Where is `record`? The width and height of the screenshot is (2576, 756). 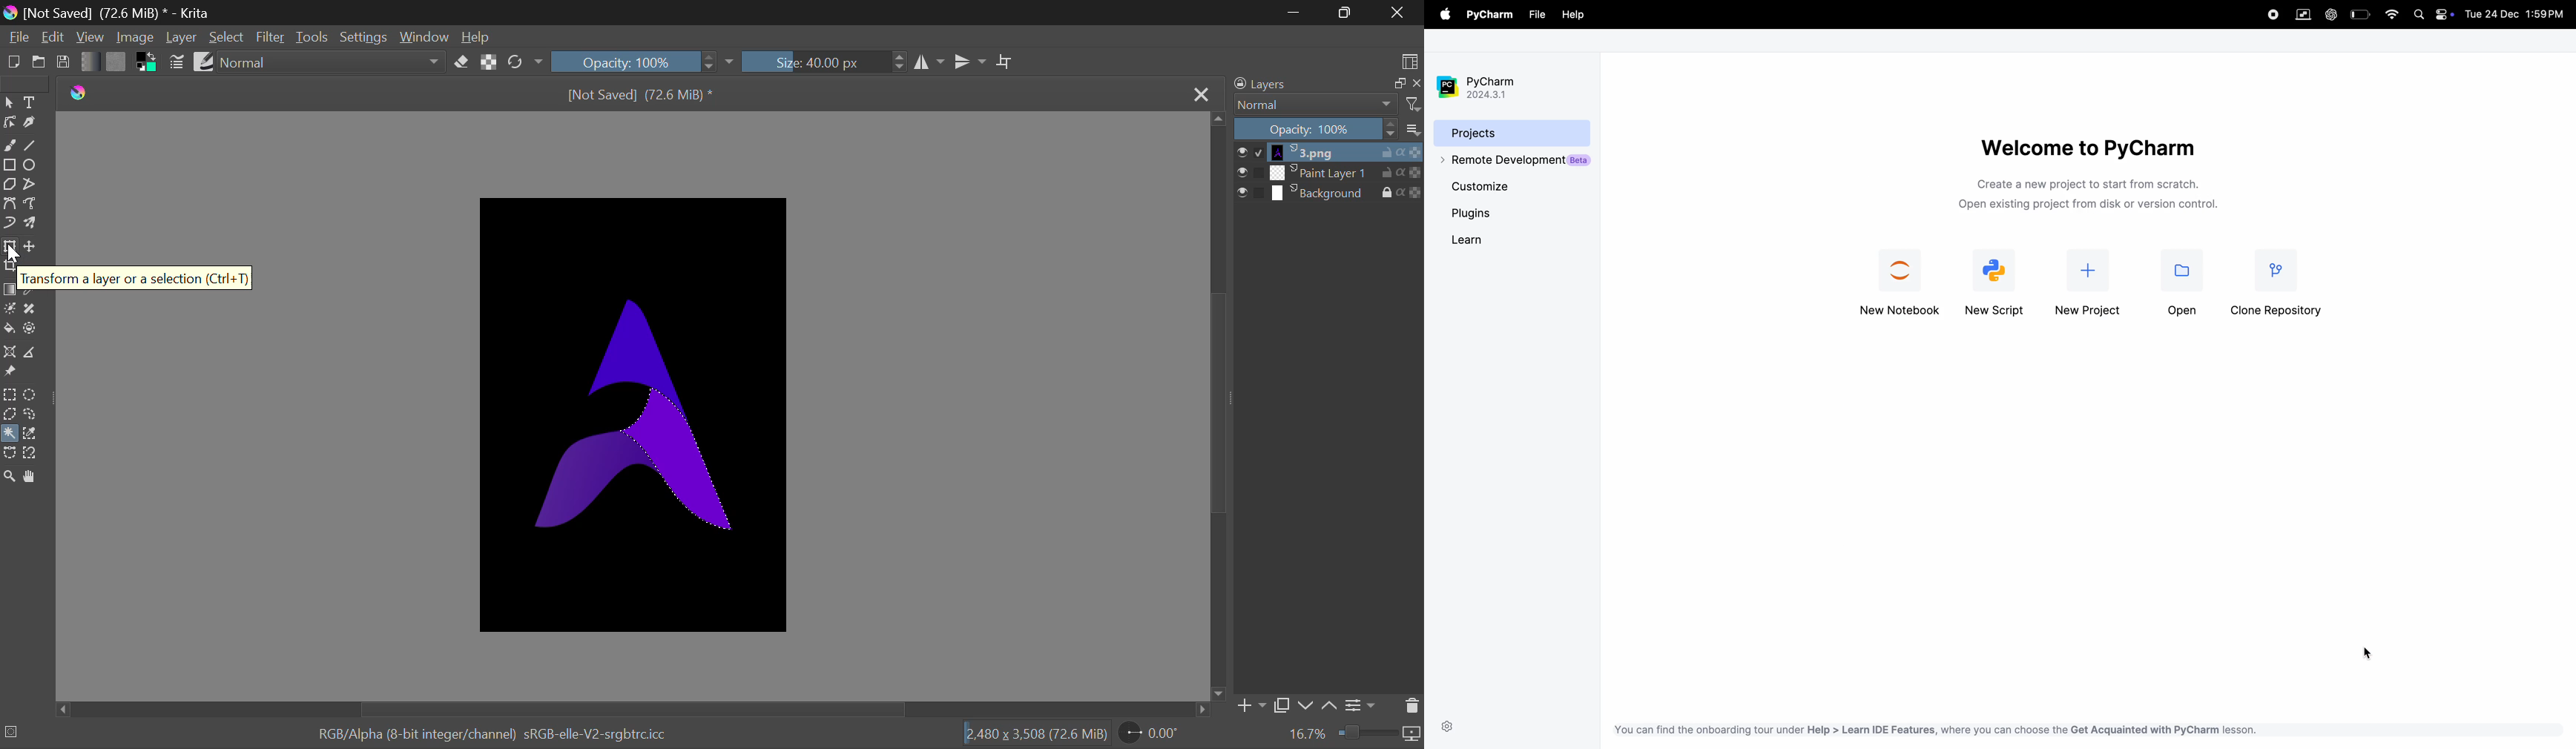 record is located at coordinates (2271, 15).